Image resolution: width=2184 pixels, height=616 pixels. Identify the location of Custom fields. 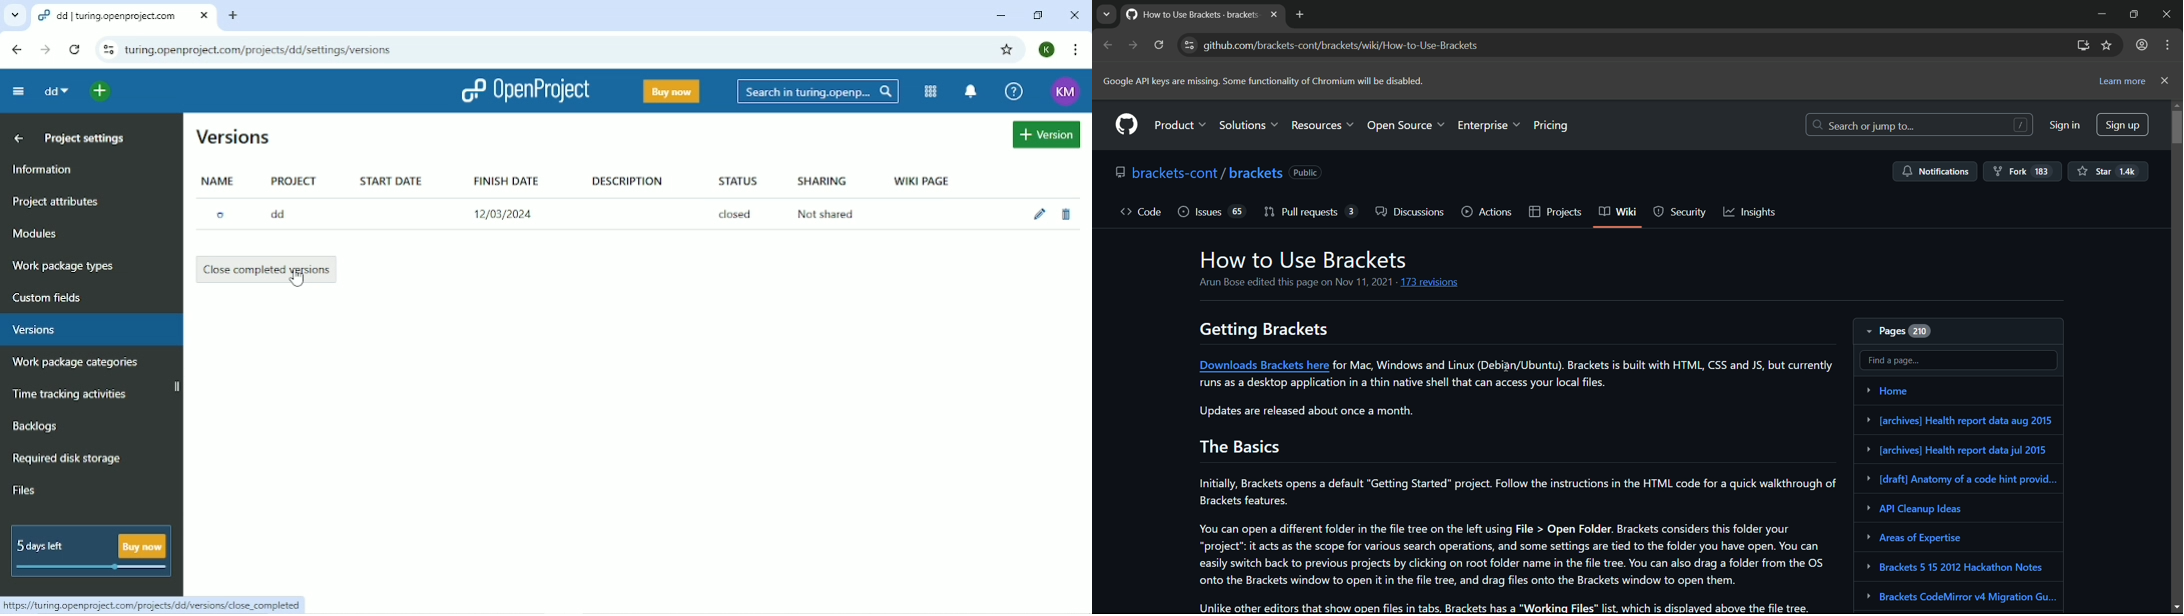
(51, 297).